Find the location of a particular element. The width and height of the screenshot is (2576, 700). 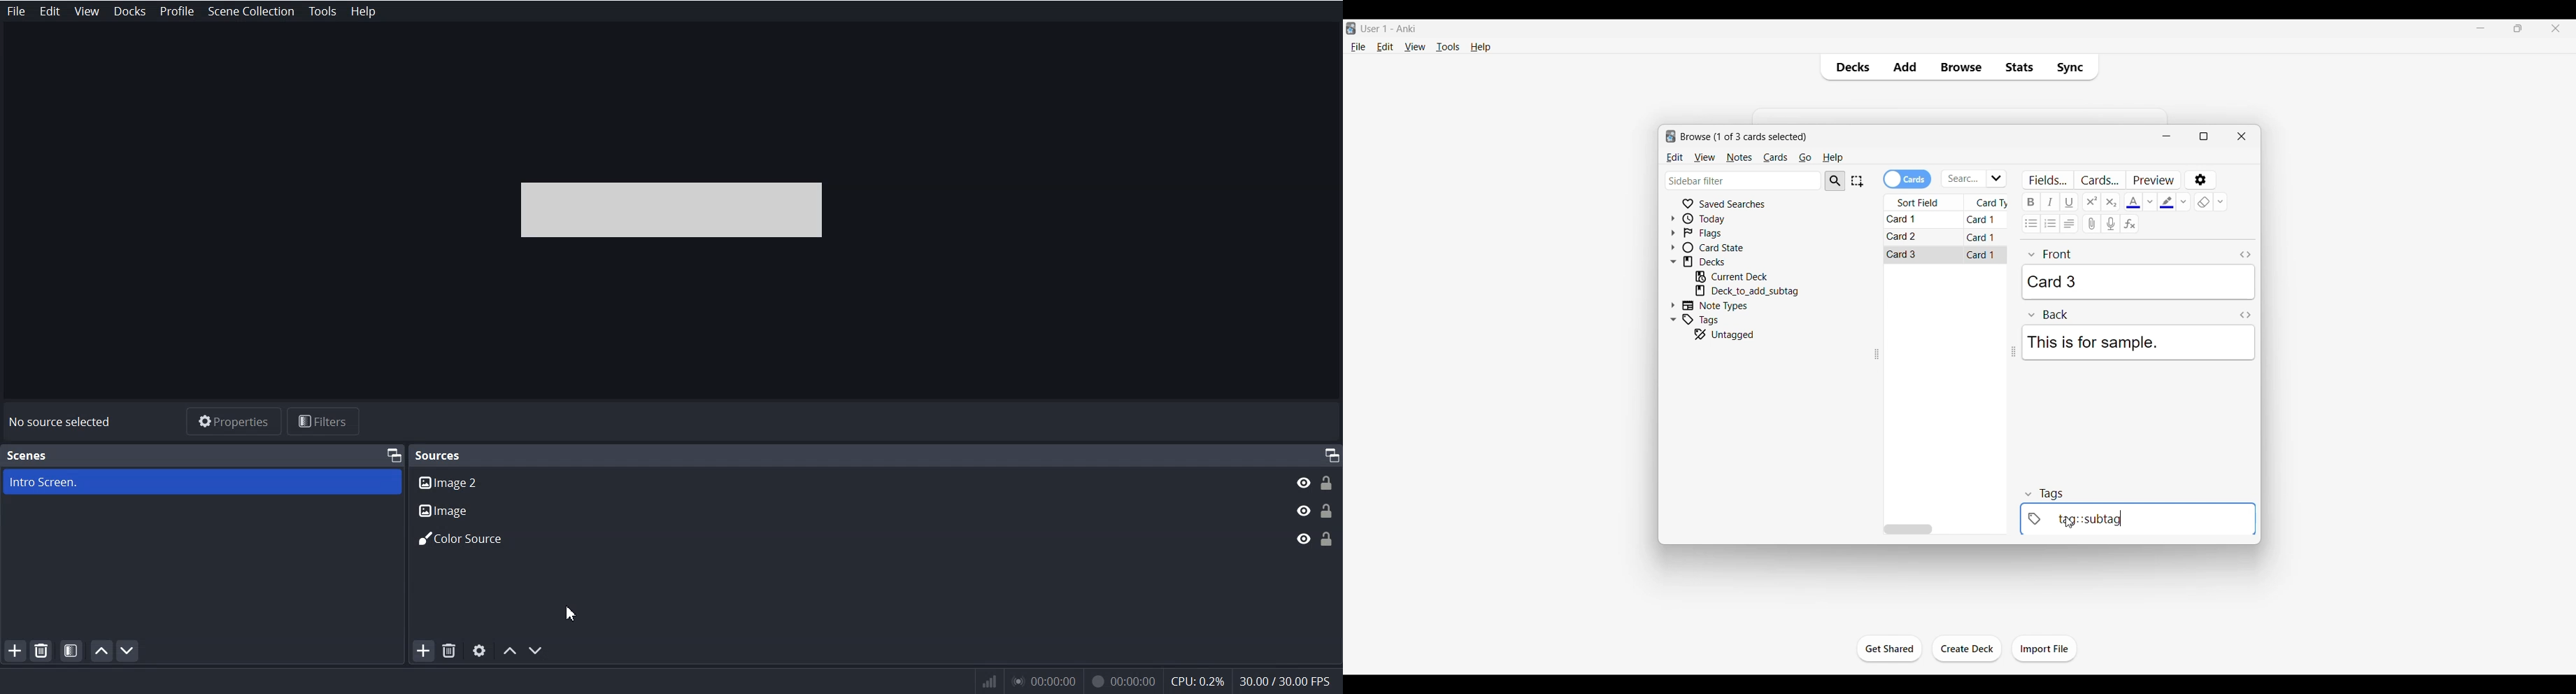

Superscript is located at coordinates (2091, 202).